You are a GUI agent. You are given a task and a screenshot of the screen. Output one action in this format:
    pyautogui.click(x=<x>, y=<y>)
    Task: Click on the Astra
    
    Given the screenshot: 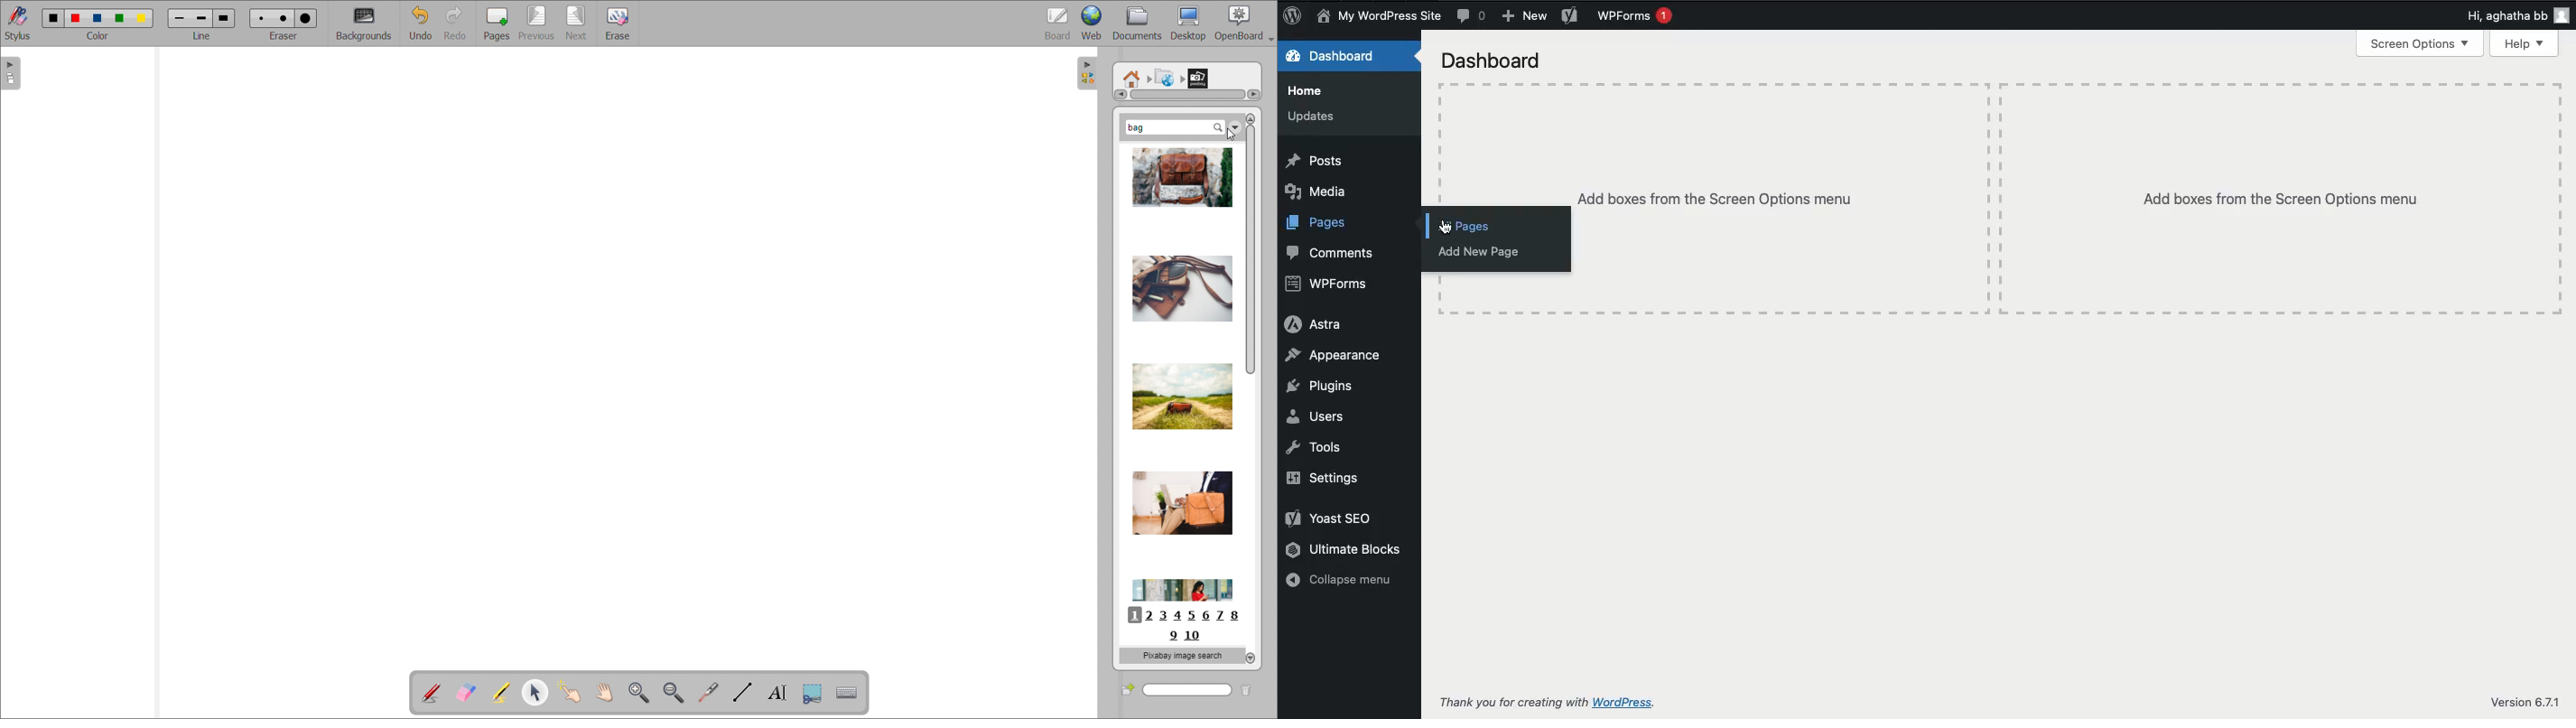 What is the action you would take?
    pyautogui.click(x=1317, y=327)
    